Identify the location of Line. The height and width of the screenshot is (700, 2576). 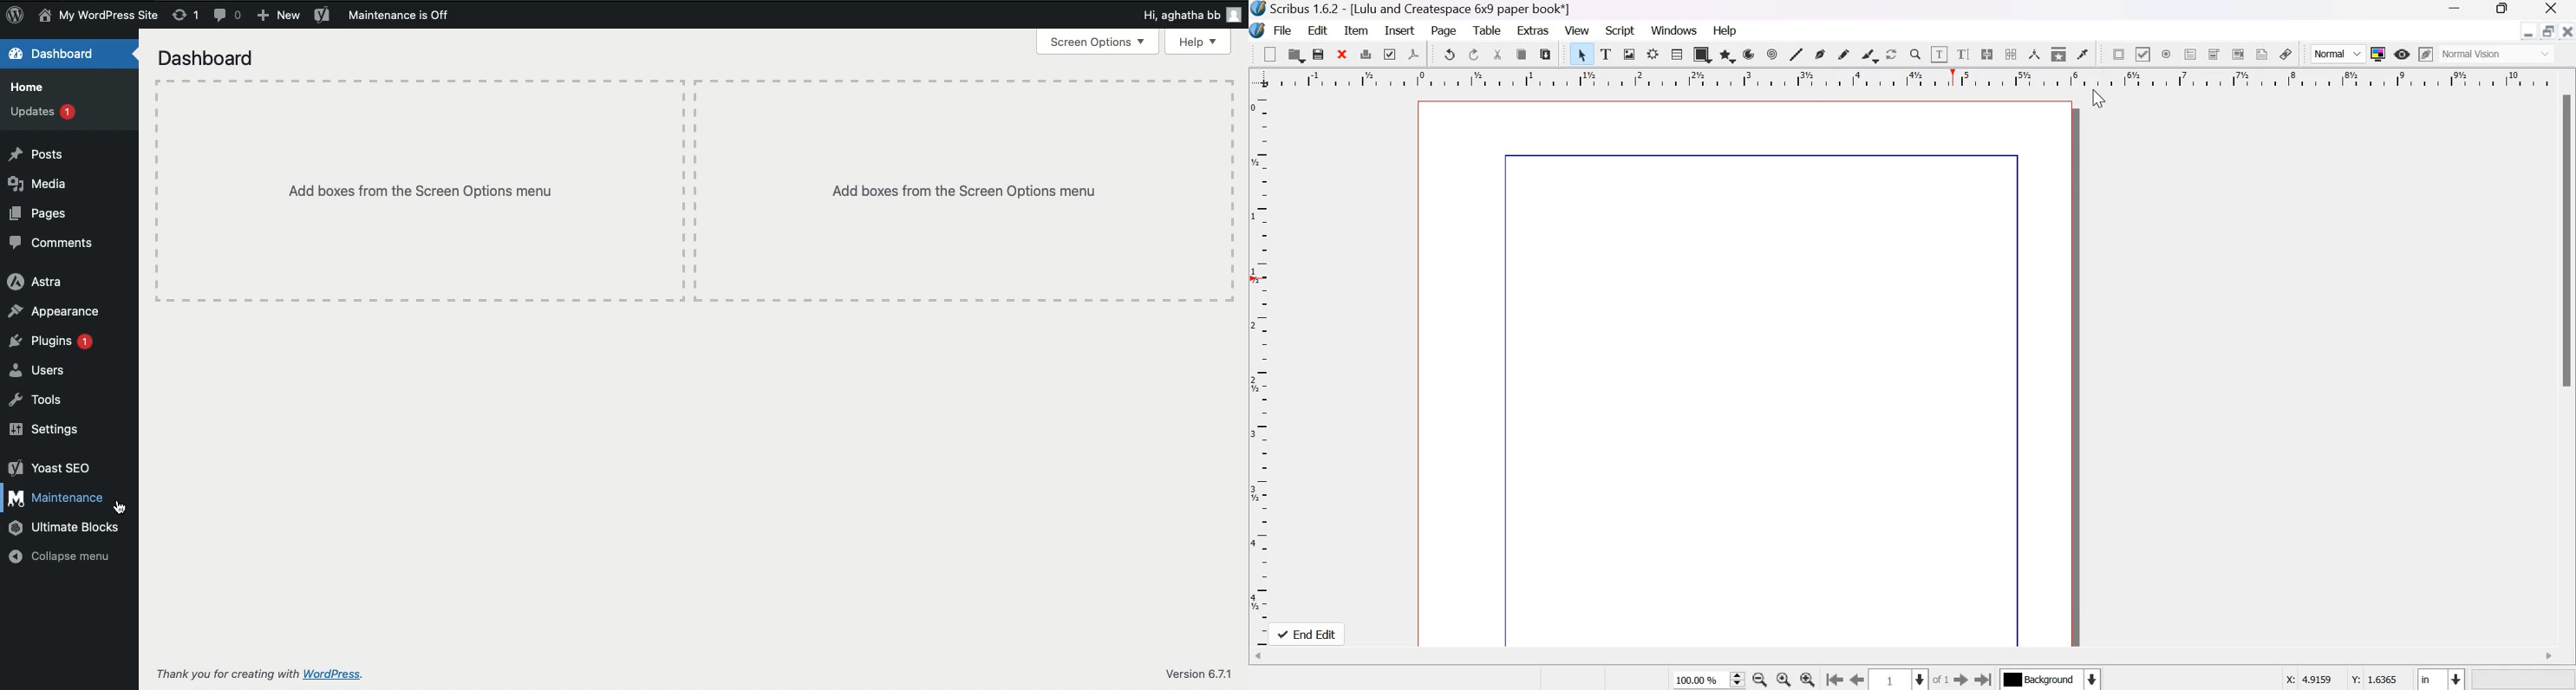
(1797, 55).